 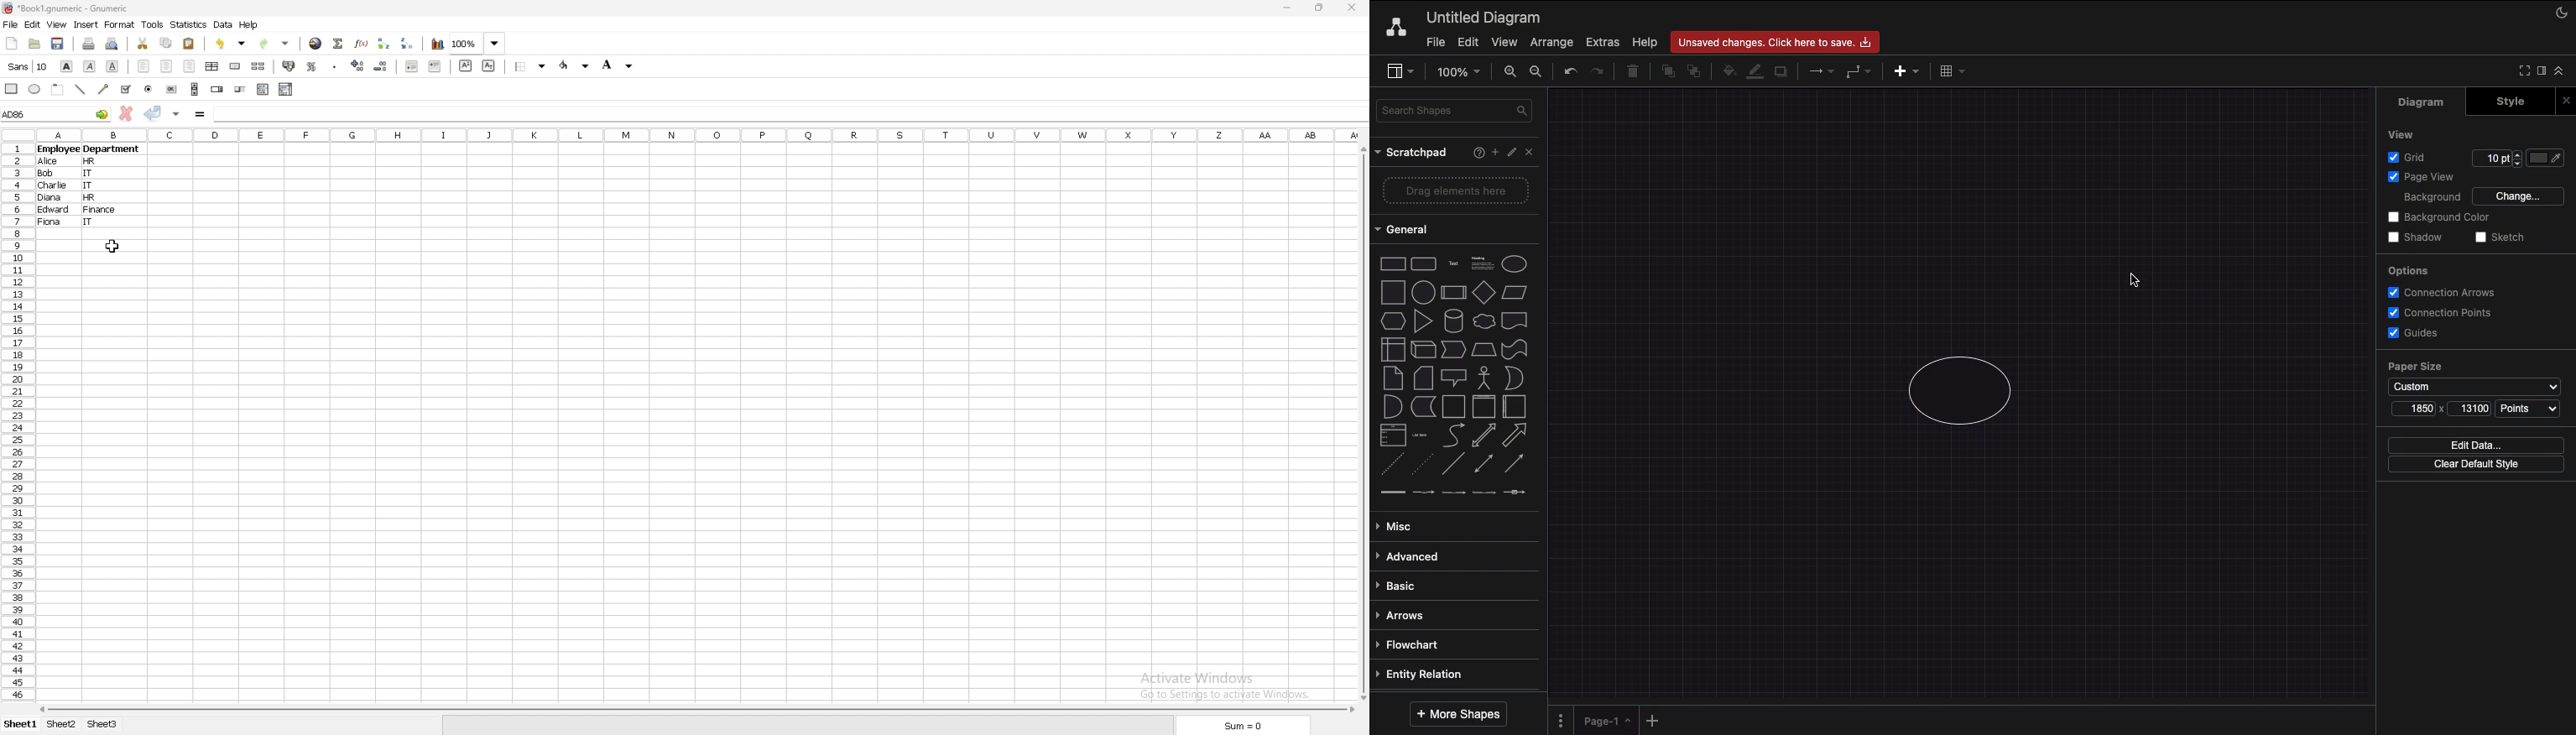 I want to click on increase decimals, so click(x=360, y=66).